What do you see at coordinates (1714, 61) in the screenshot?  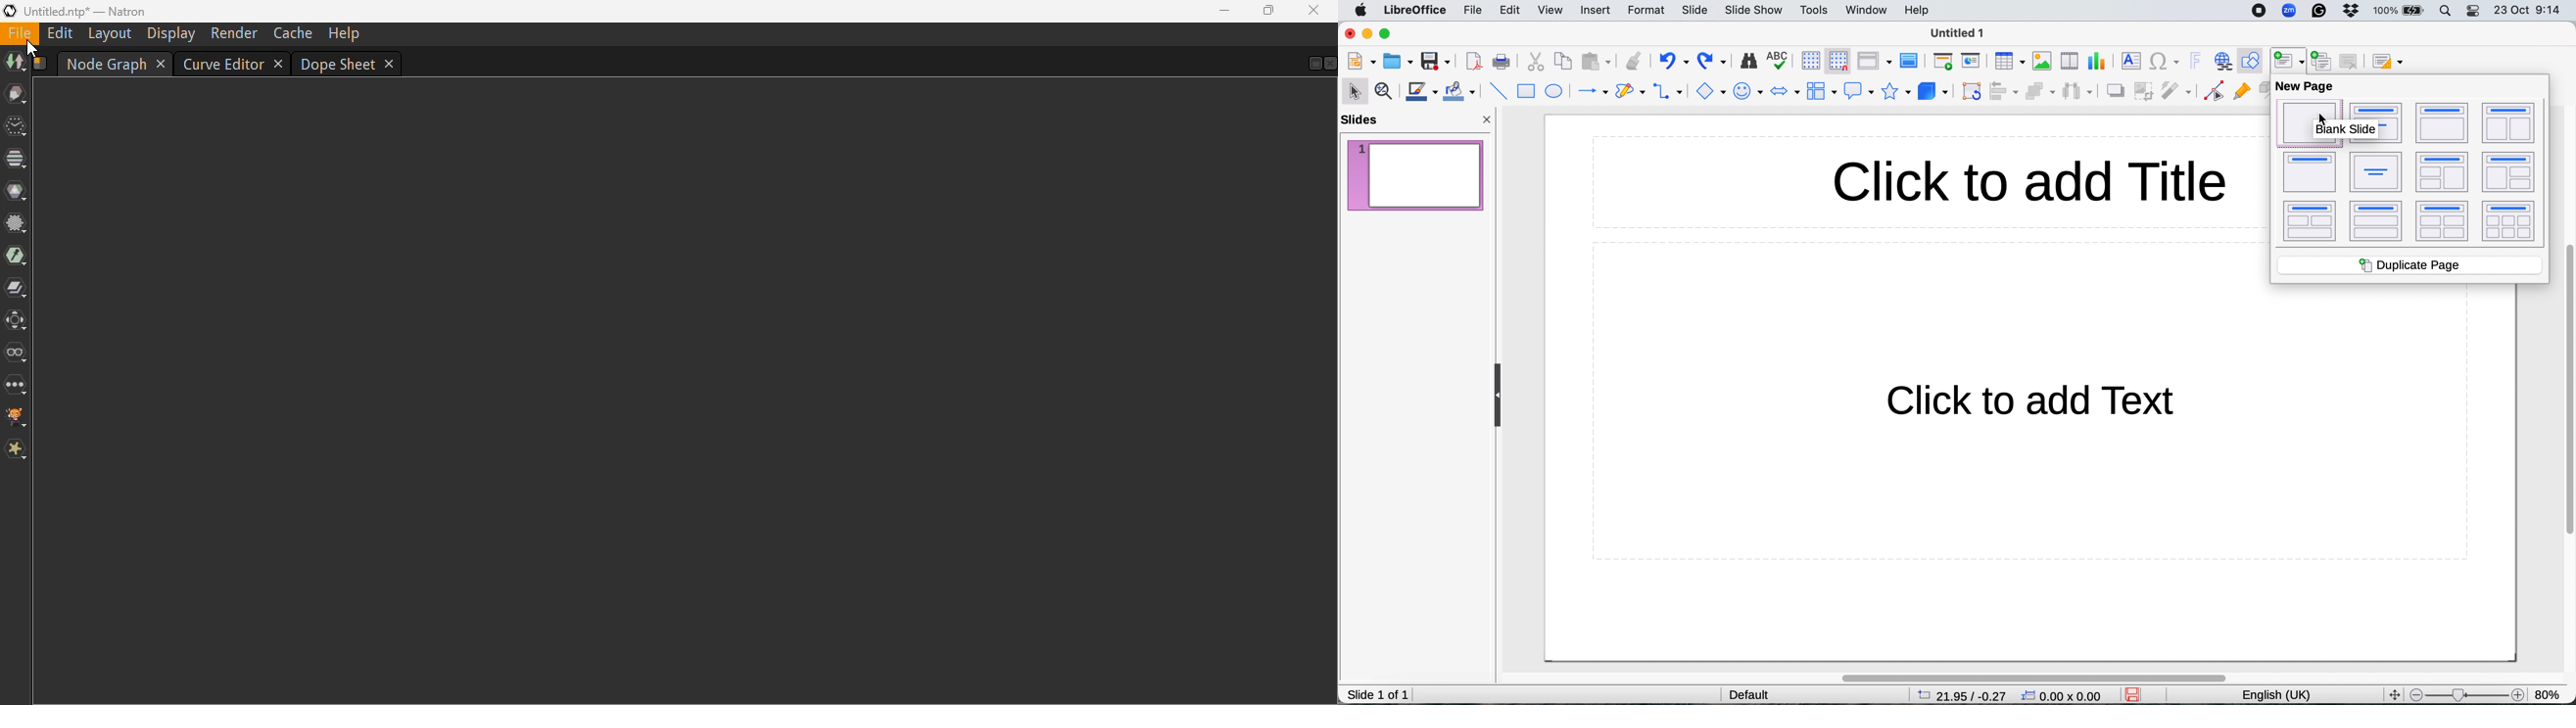 I see `redo` at bounding box center [1714, 61].